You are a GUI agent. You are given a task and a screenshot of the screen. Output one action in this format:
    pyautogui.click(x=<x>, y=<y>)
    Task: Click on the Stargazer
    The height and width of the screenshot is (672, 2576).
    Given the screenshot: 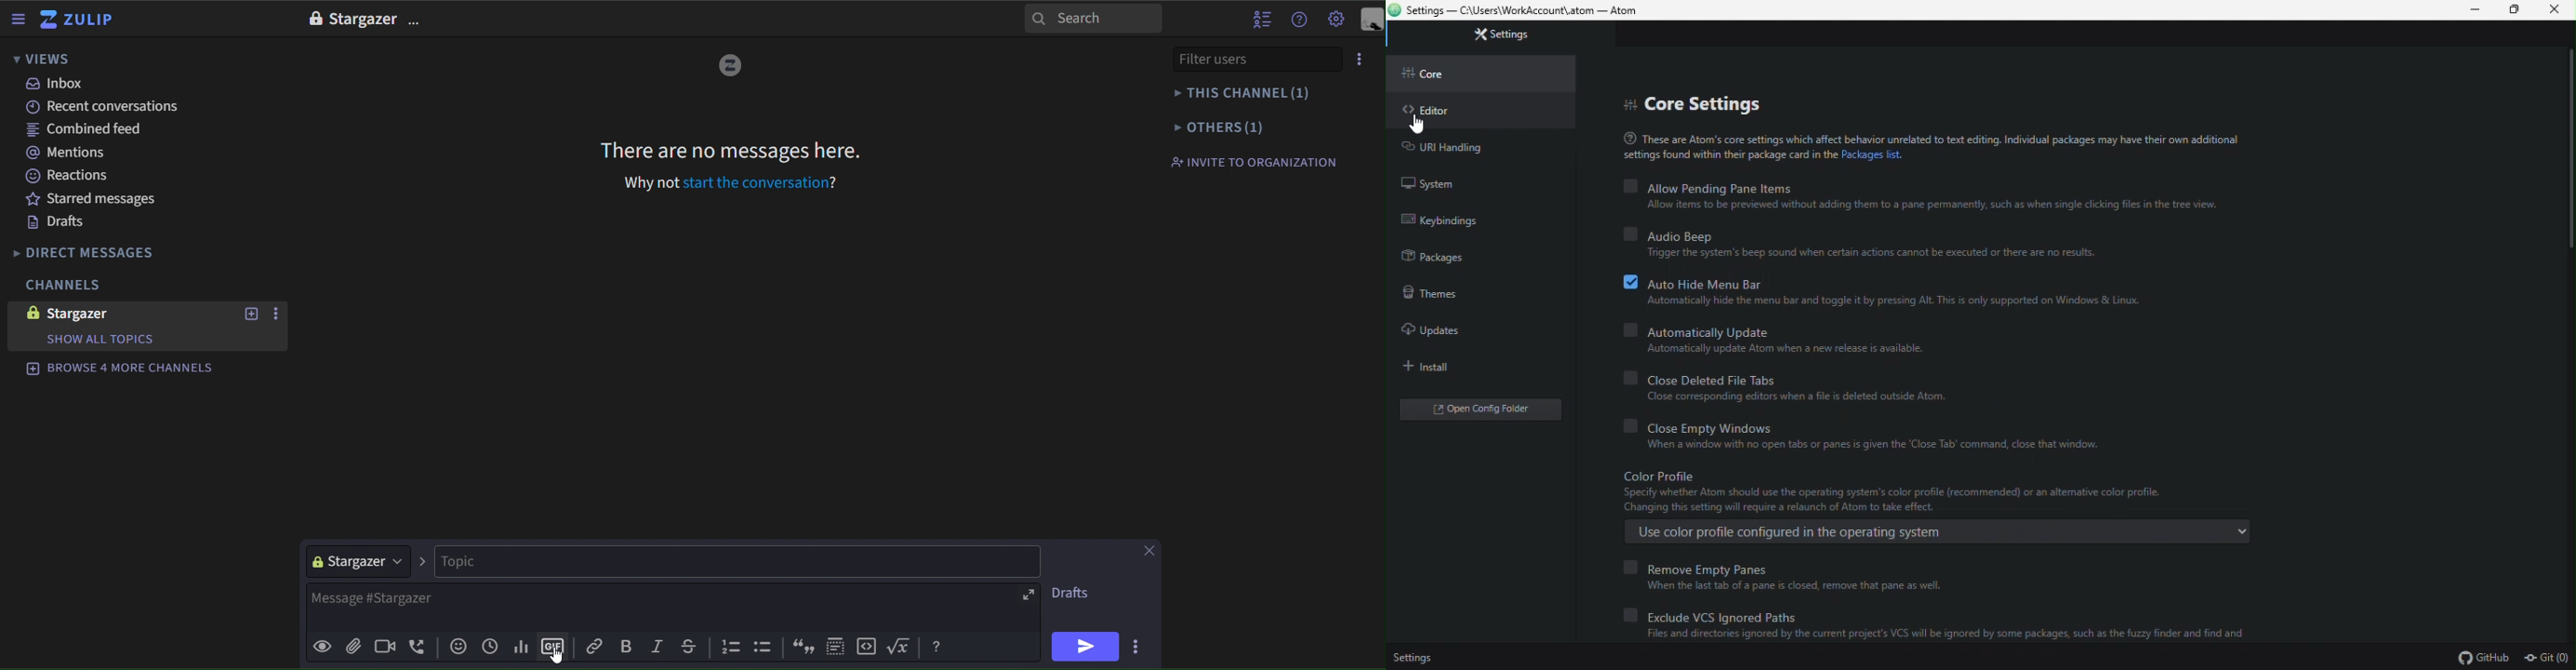 What is the action you would take?
    pyautogui.click(x=363, y=20)
    